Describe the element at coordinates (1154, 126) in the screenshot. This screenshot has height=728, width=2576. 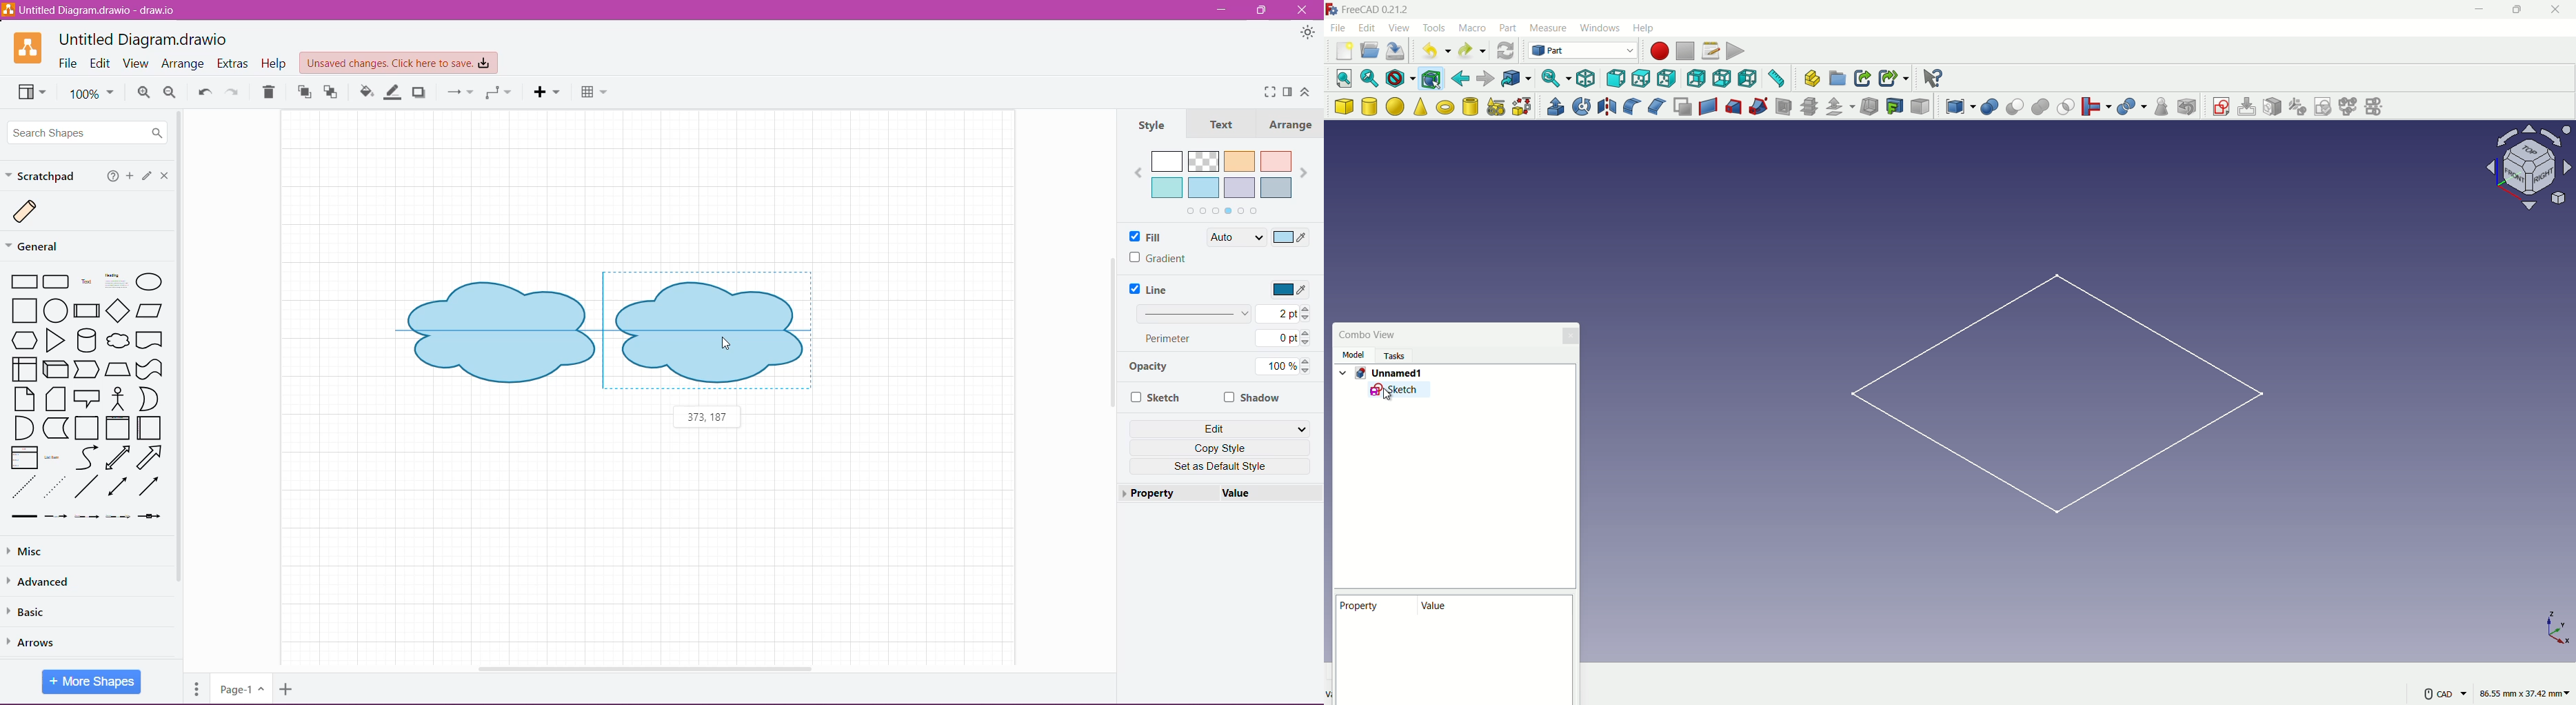
I see `Style` at that location.